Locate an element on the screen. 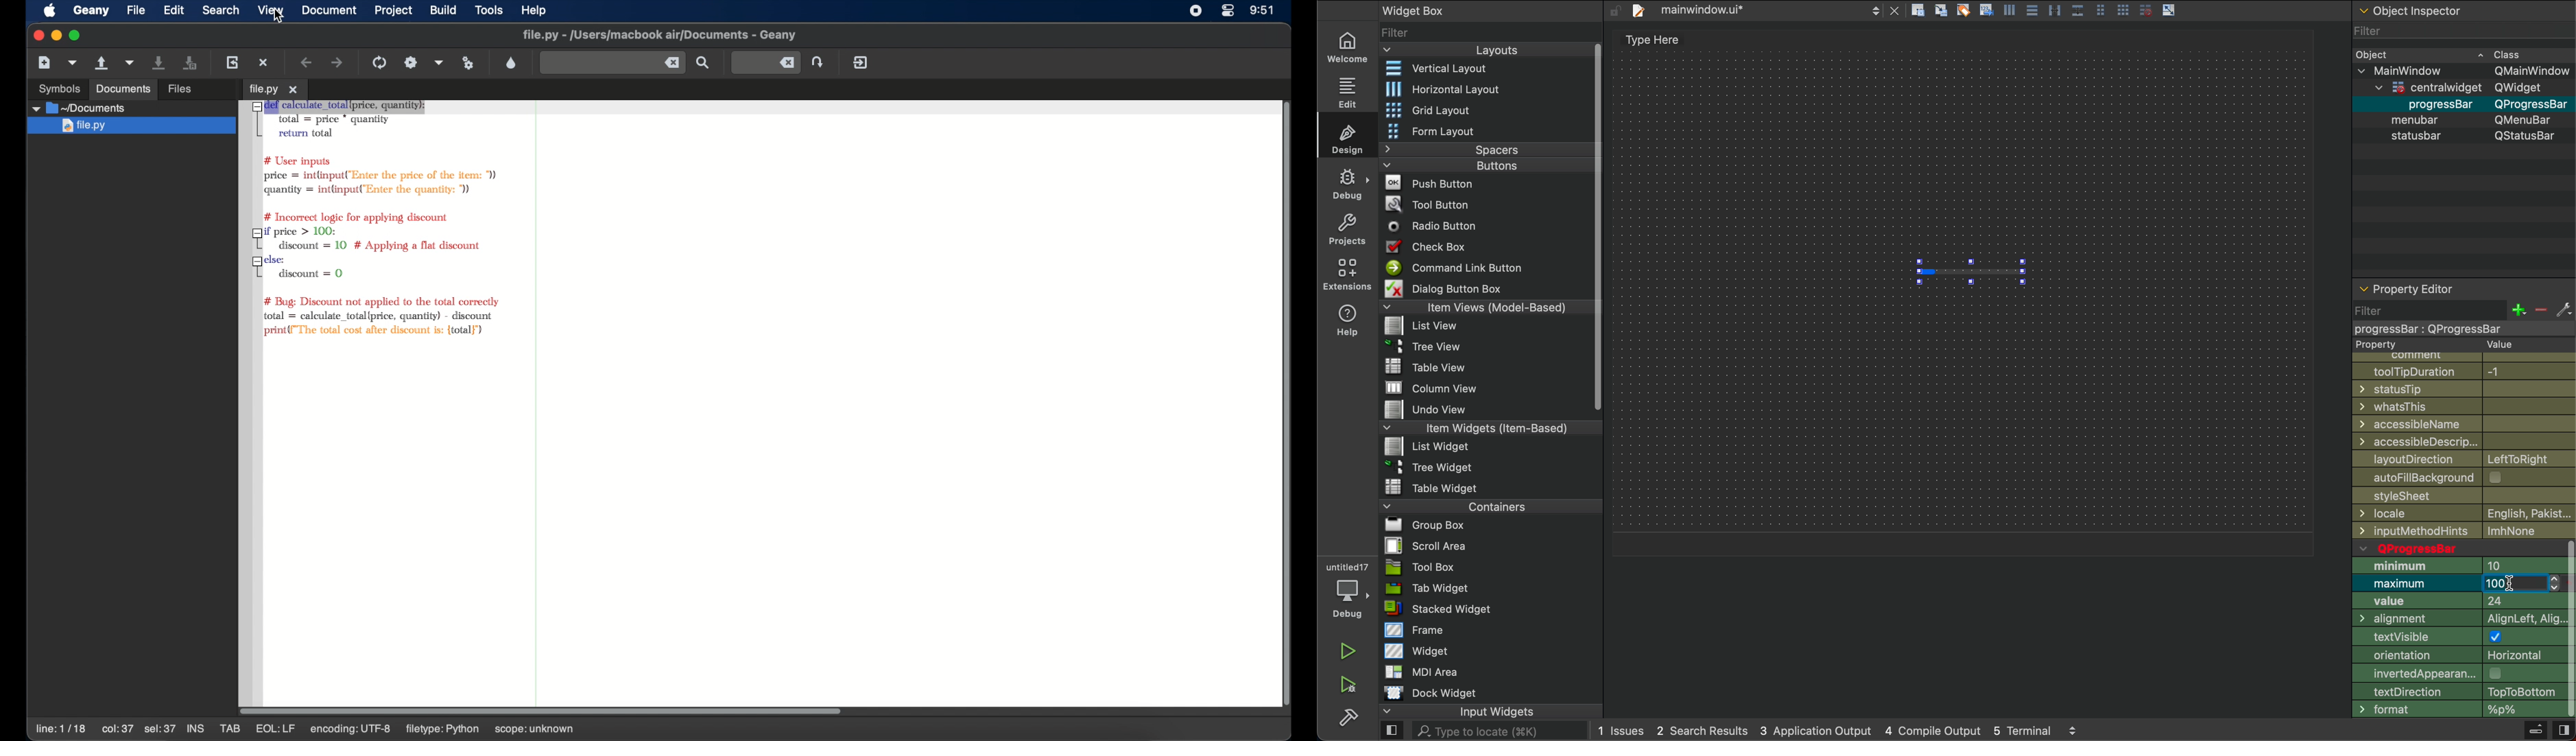 The image size is (2576, 756). File is located at coordinates (1423, 345).